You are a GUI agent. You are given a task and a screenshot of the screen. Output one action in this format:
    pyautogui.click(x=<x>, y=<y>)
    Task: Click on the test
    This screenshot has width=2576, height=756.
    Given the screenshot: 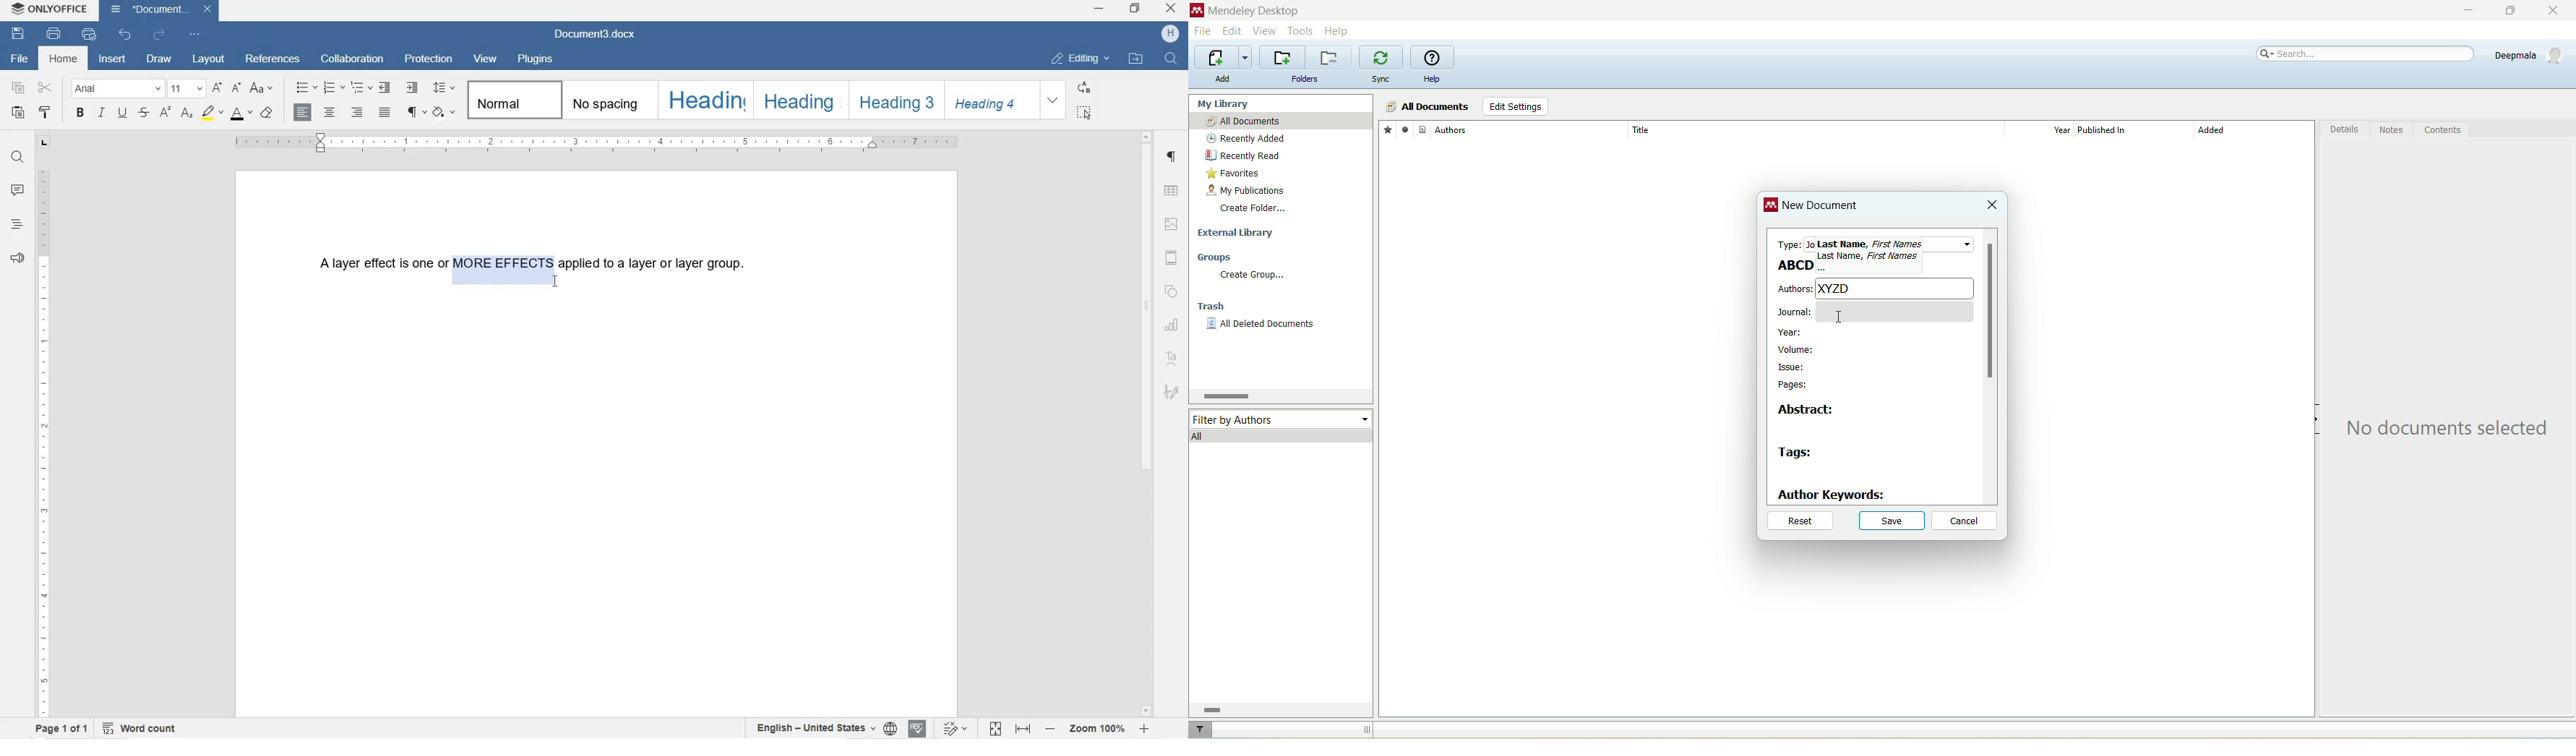 What is the action you would take?
    pyautogui.click(x=1870, y=249)
    